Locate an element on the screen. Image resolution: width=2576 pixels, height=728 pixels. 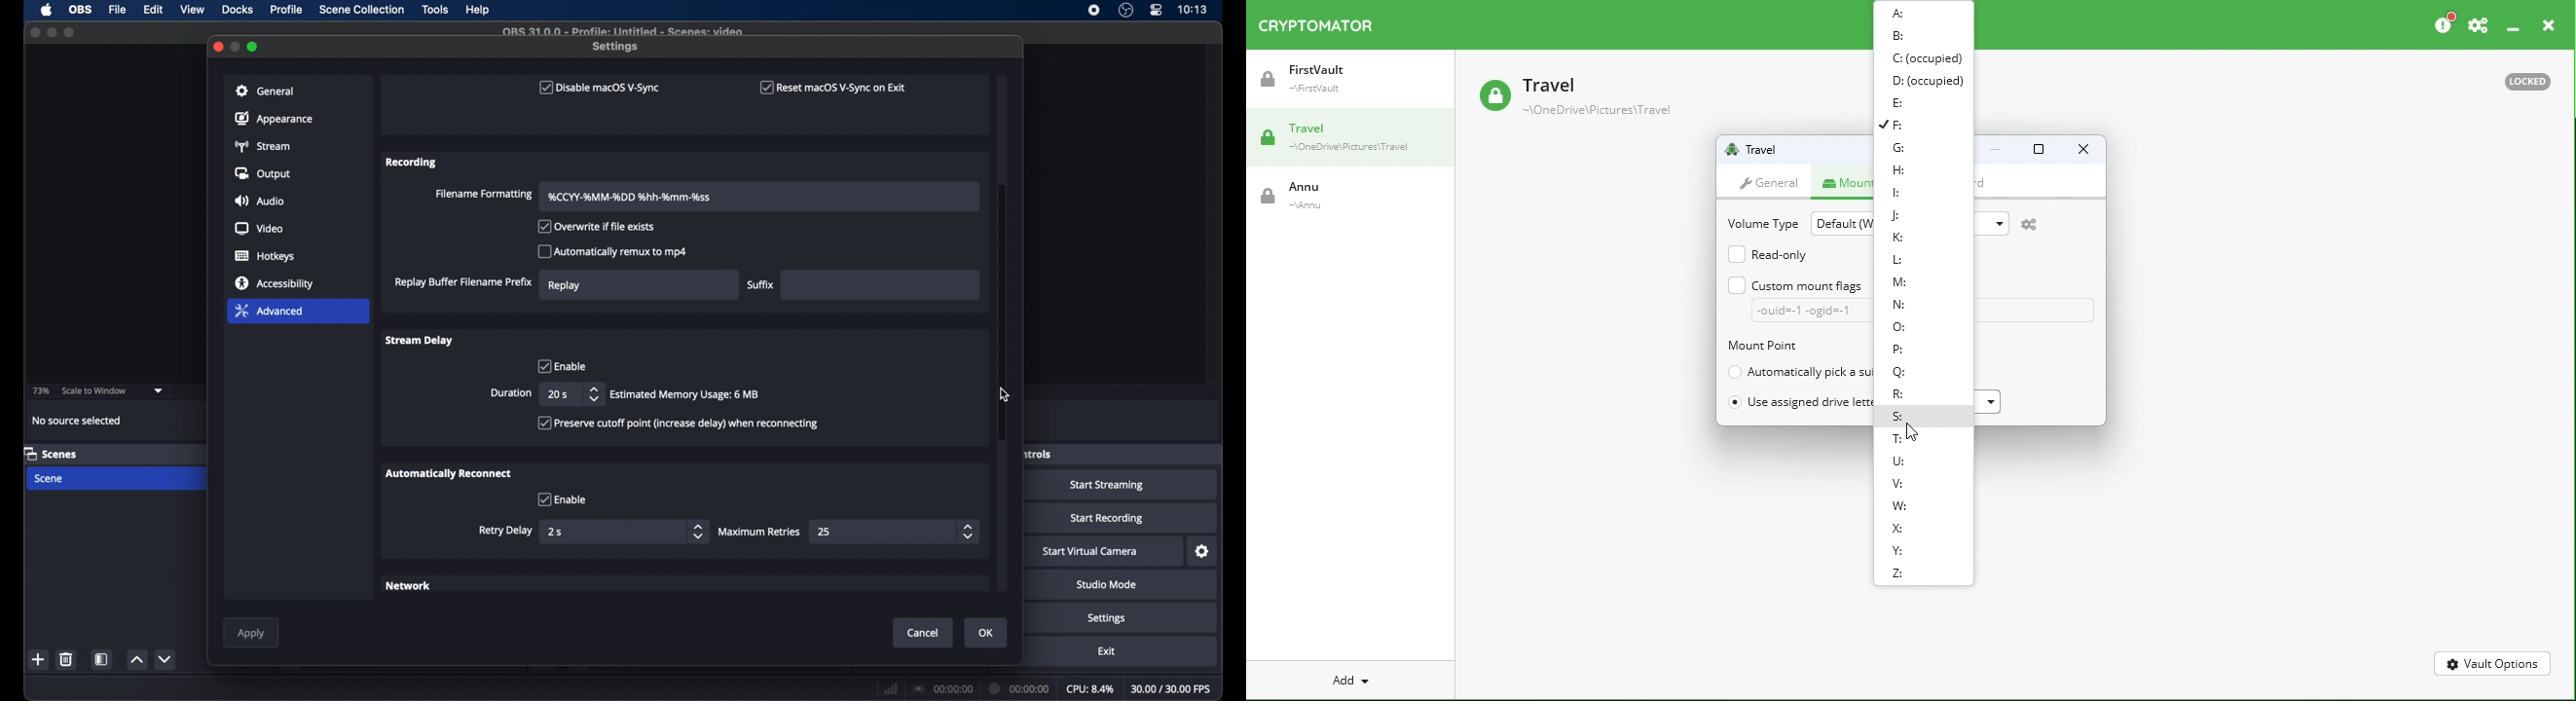
disable macOS V-sync is located at coordinates (597, 88).